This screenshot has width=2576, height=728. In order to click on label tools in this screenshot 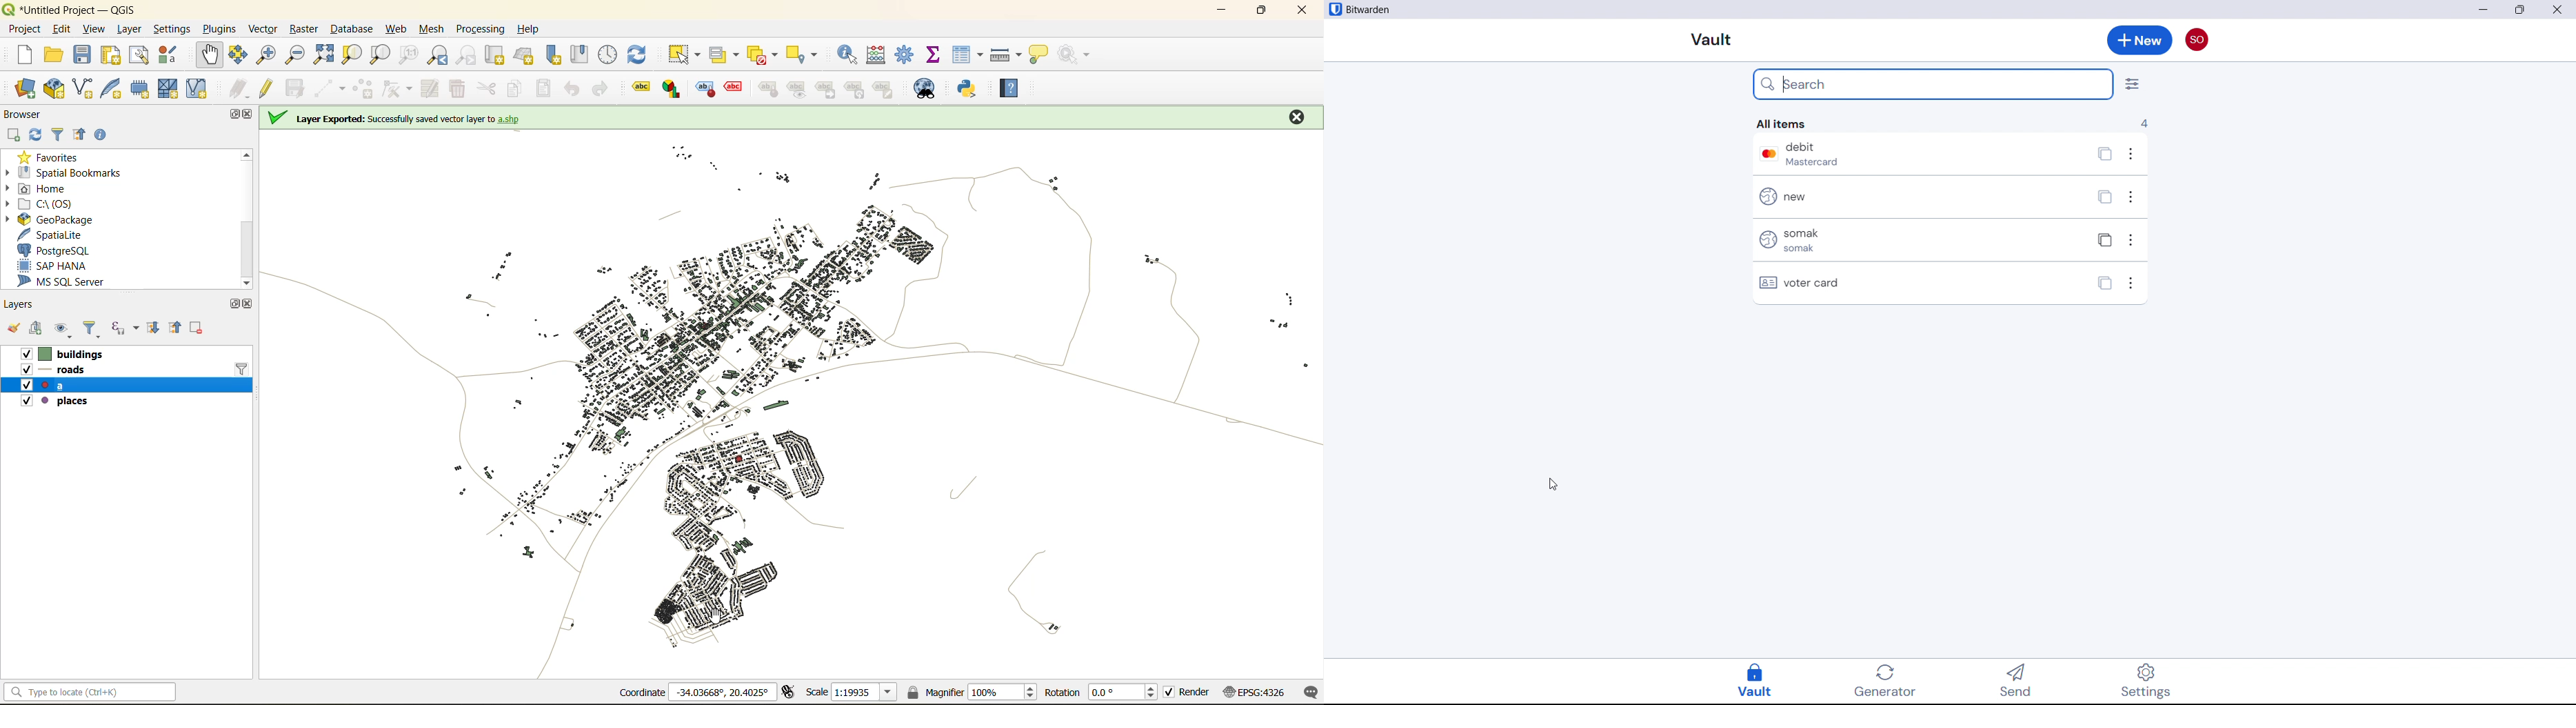, I will do `click(889, 88)`.